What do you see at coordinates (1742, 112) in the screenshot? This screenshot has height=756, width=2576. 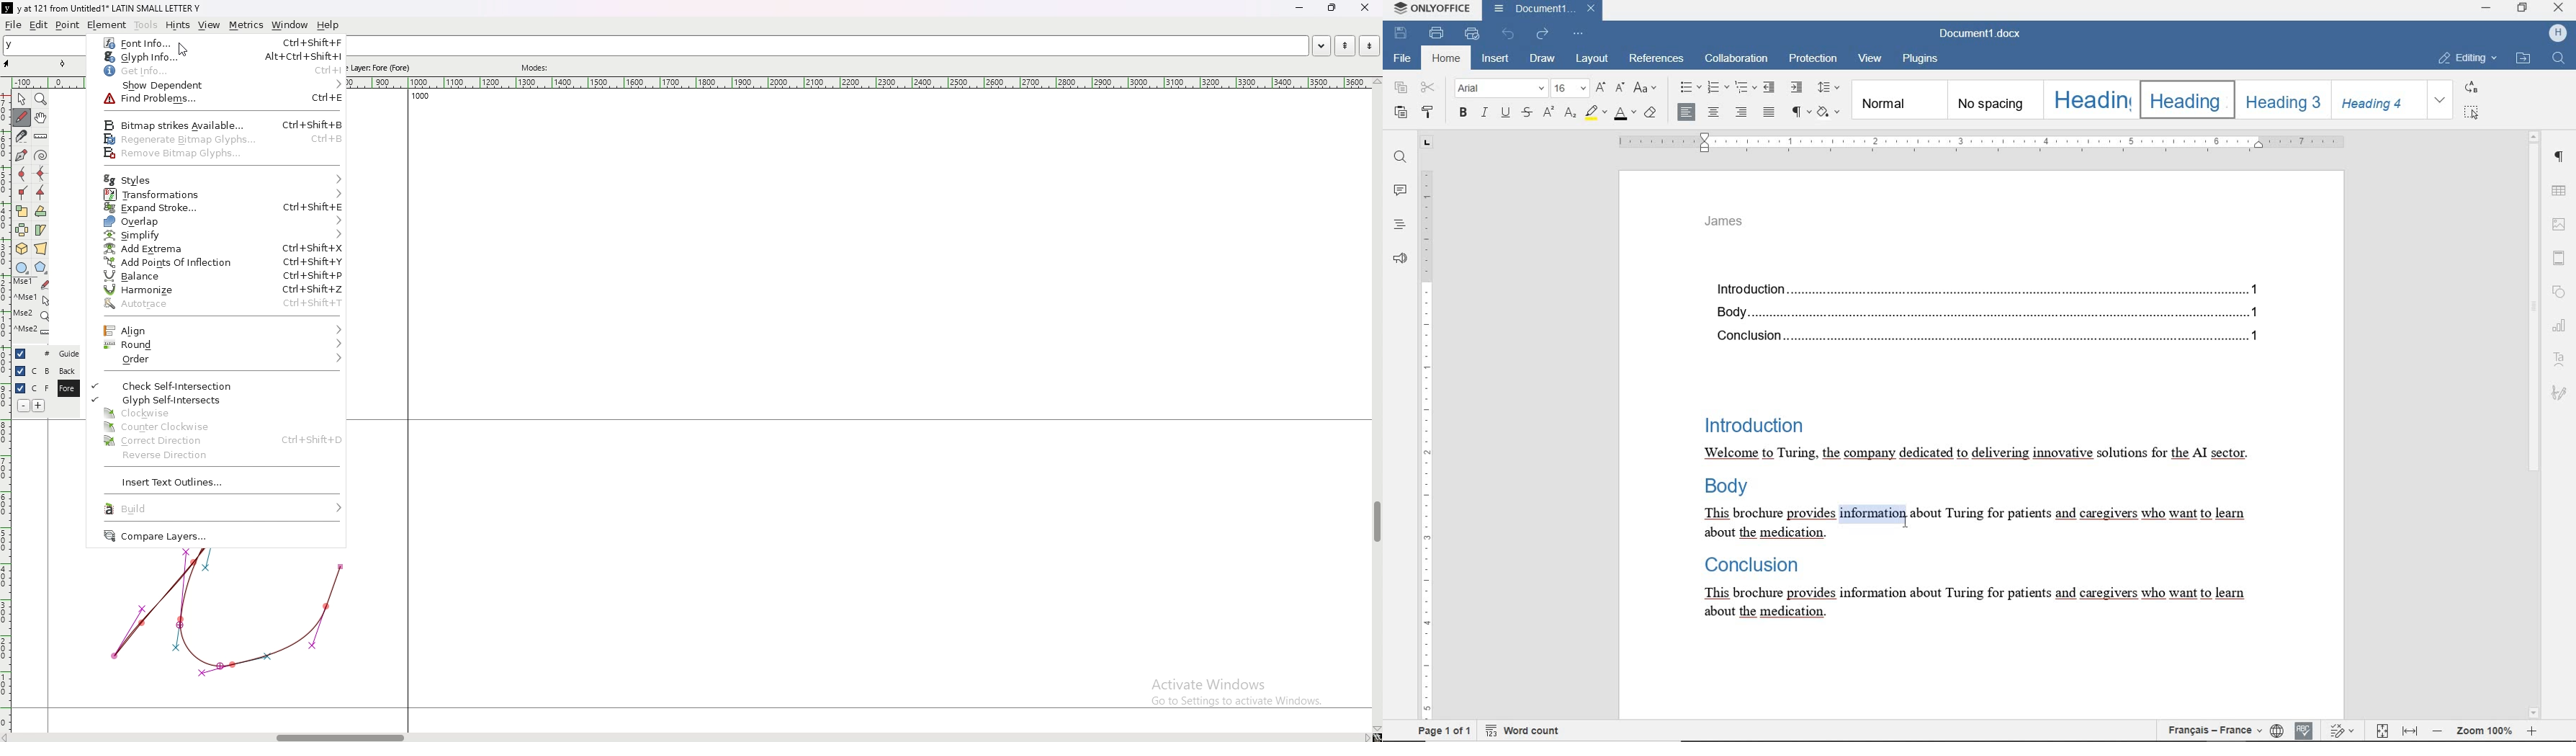 I see `ALIGN RIGHT` at bounding box center [1742, 112].